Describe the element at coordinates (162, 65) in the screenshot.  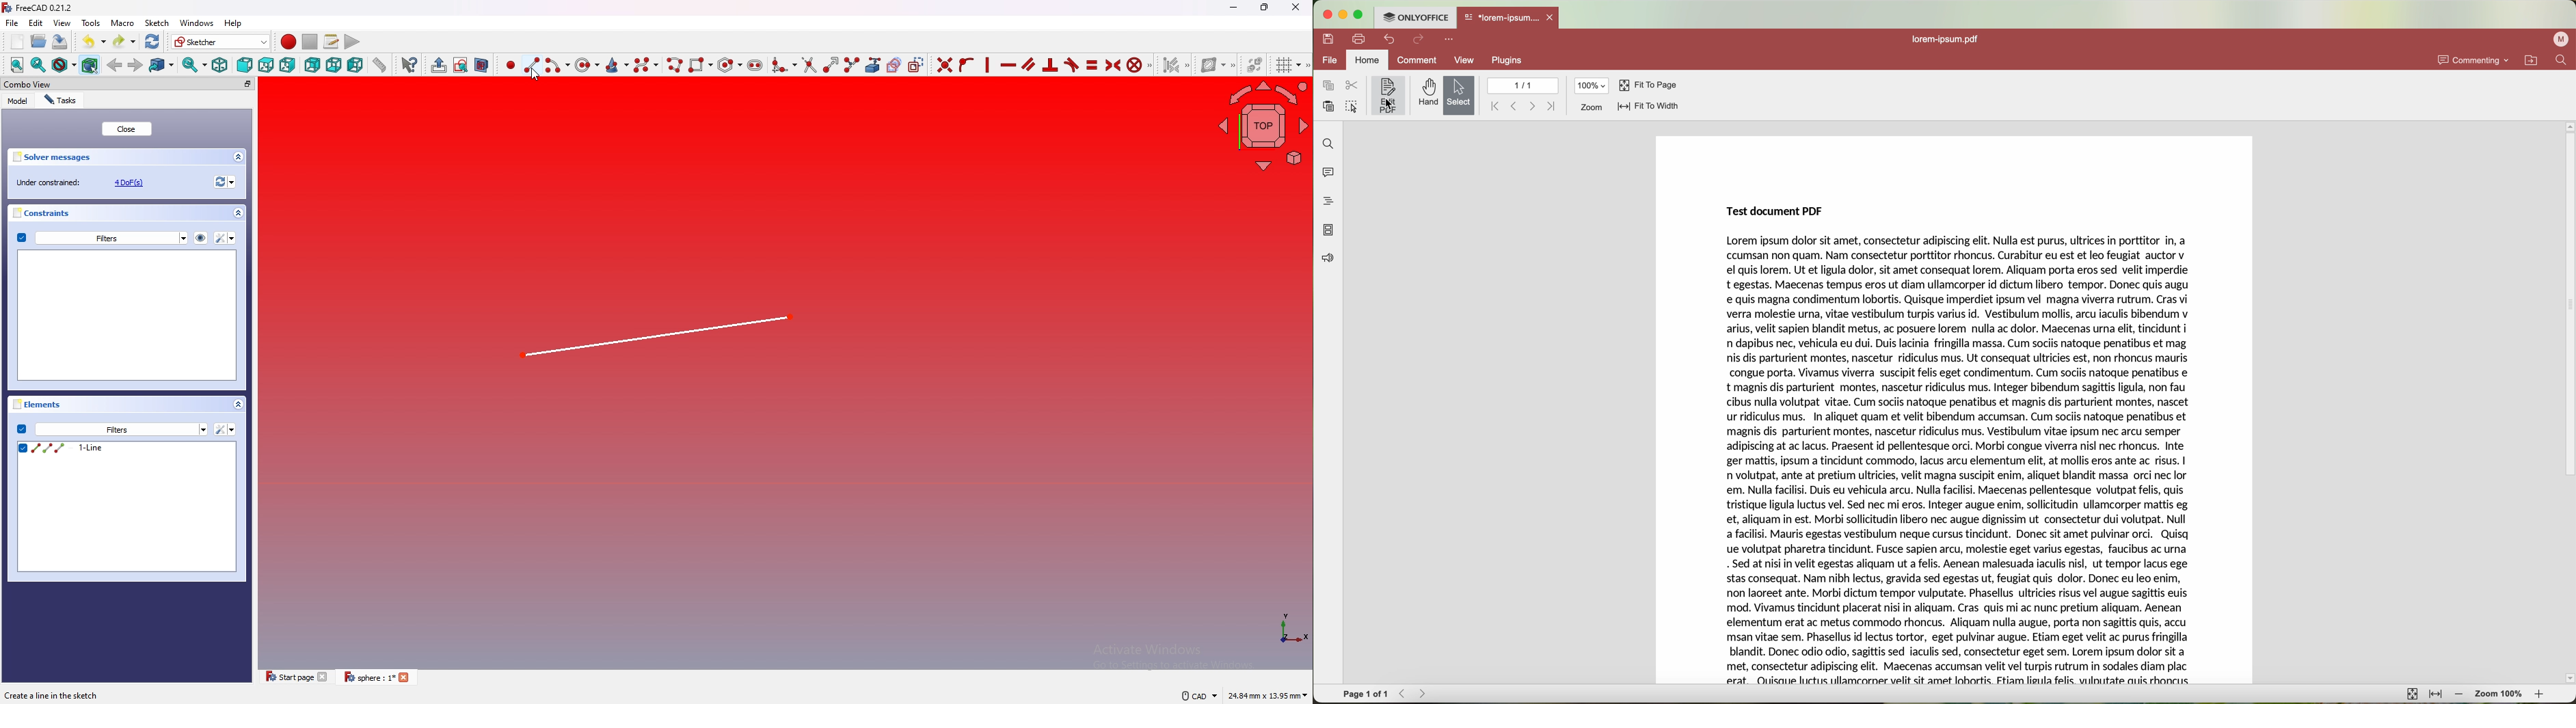
I see `Go to linked object` at that location.